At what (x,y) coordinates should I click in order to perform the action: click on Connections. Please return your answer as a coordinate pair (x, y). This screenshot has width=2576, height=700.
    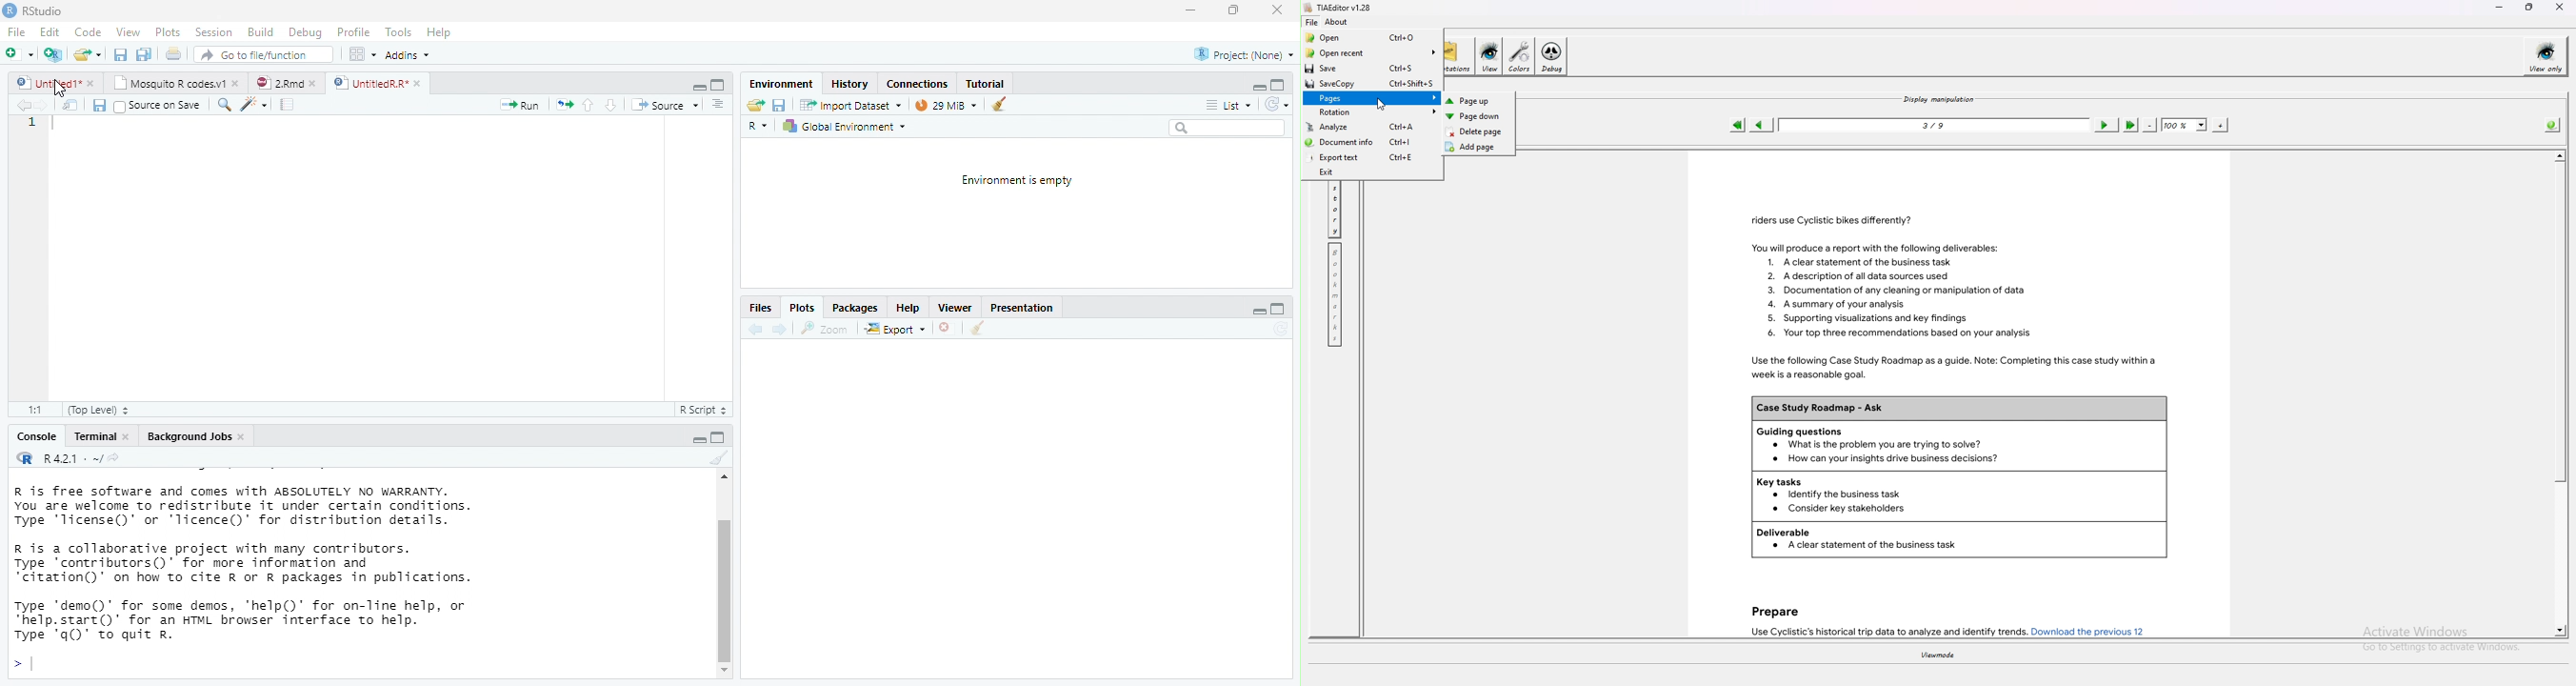
    Looking at the image, I should click on (916, 84).